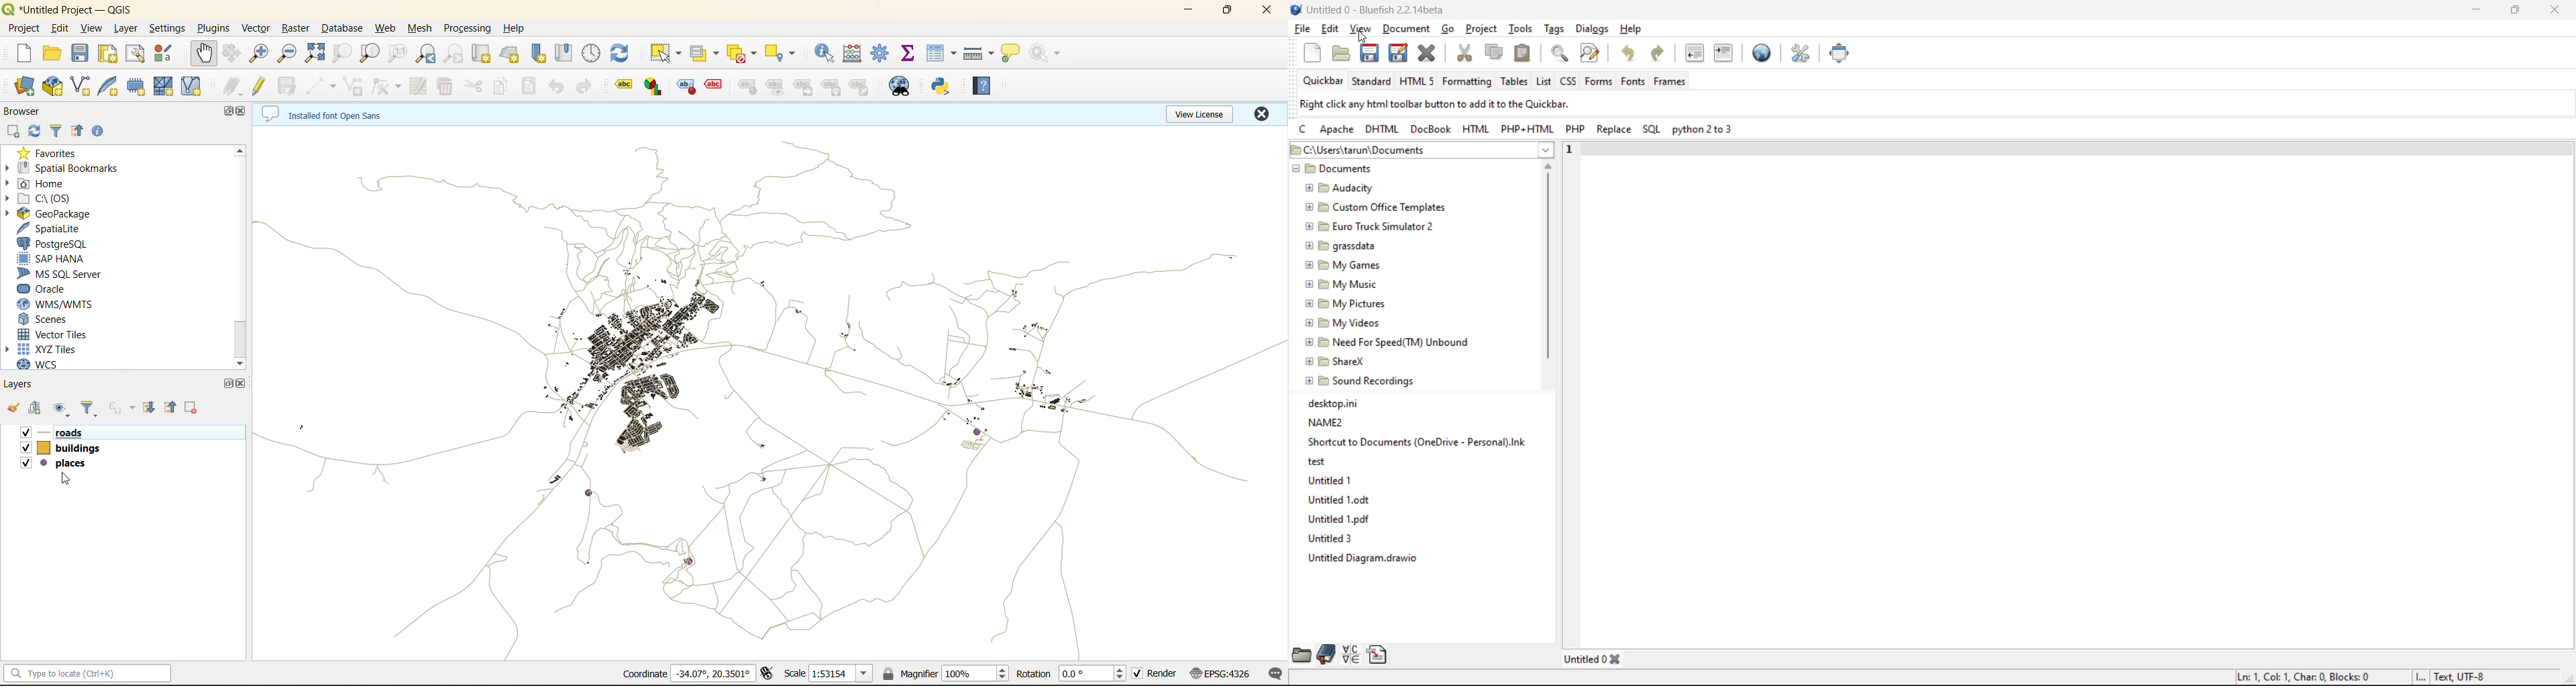  I want to click on remove, so click(191, 408).